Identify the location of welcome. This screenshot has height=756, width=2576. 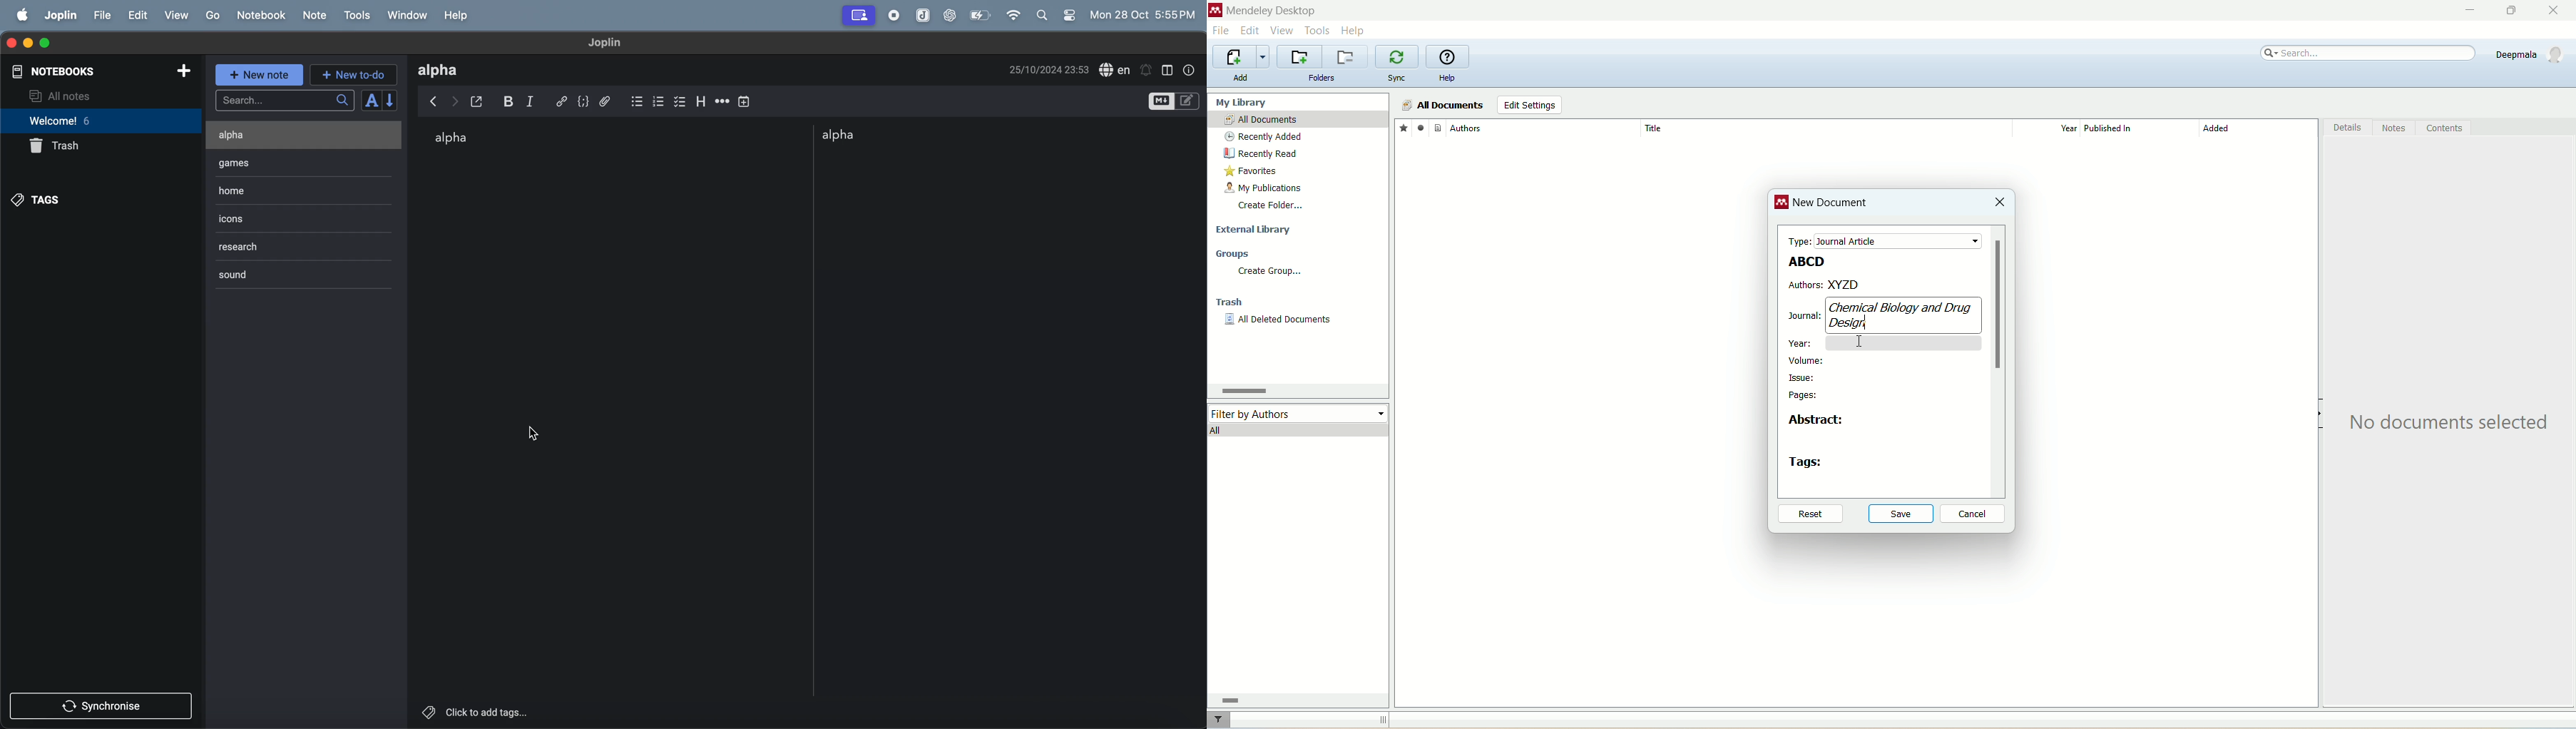
(82, 121).